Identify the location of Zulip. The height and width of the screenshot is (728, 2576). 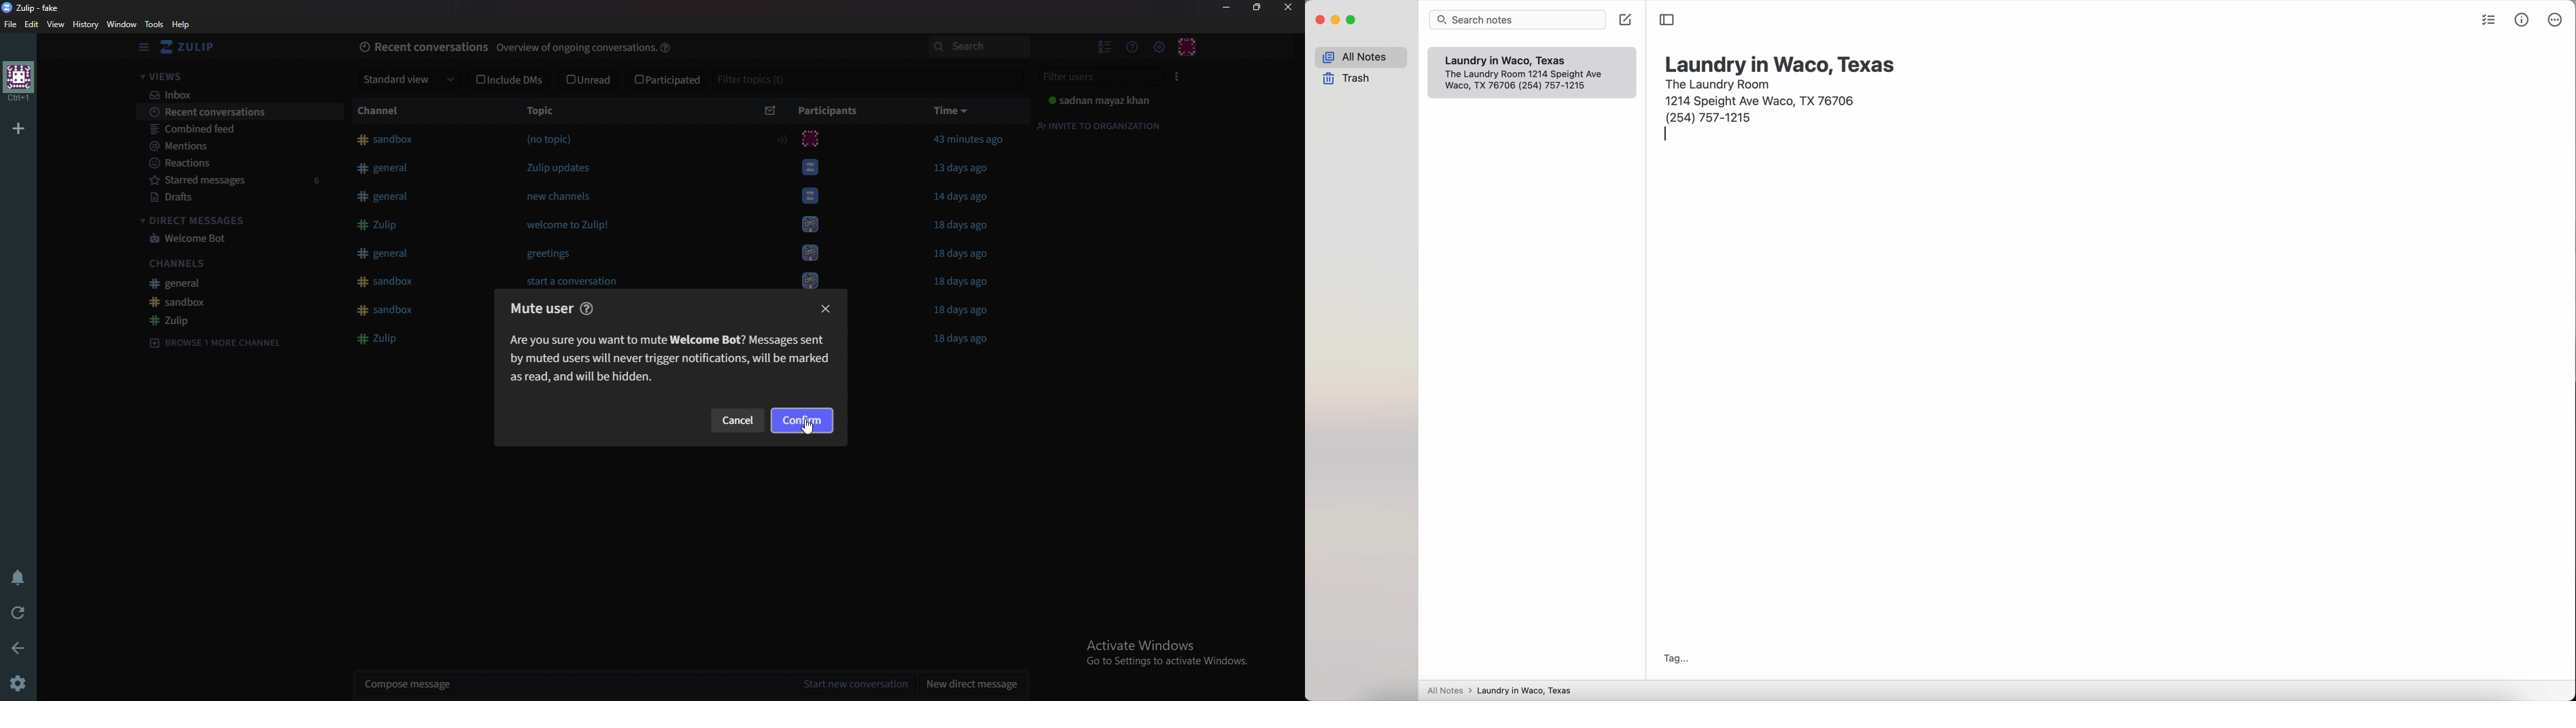
(240, 319).